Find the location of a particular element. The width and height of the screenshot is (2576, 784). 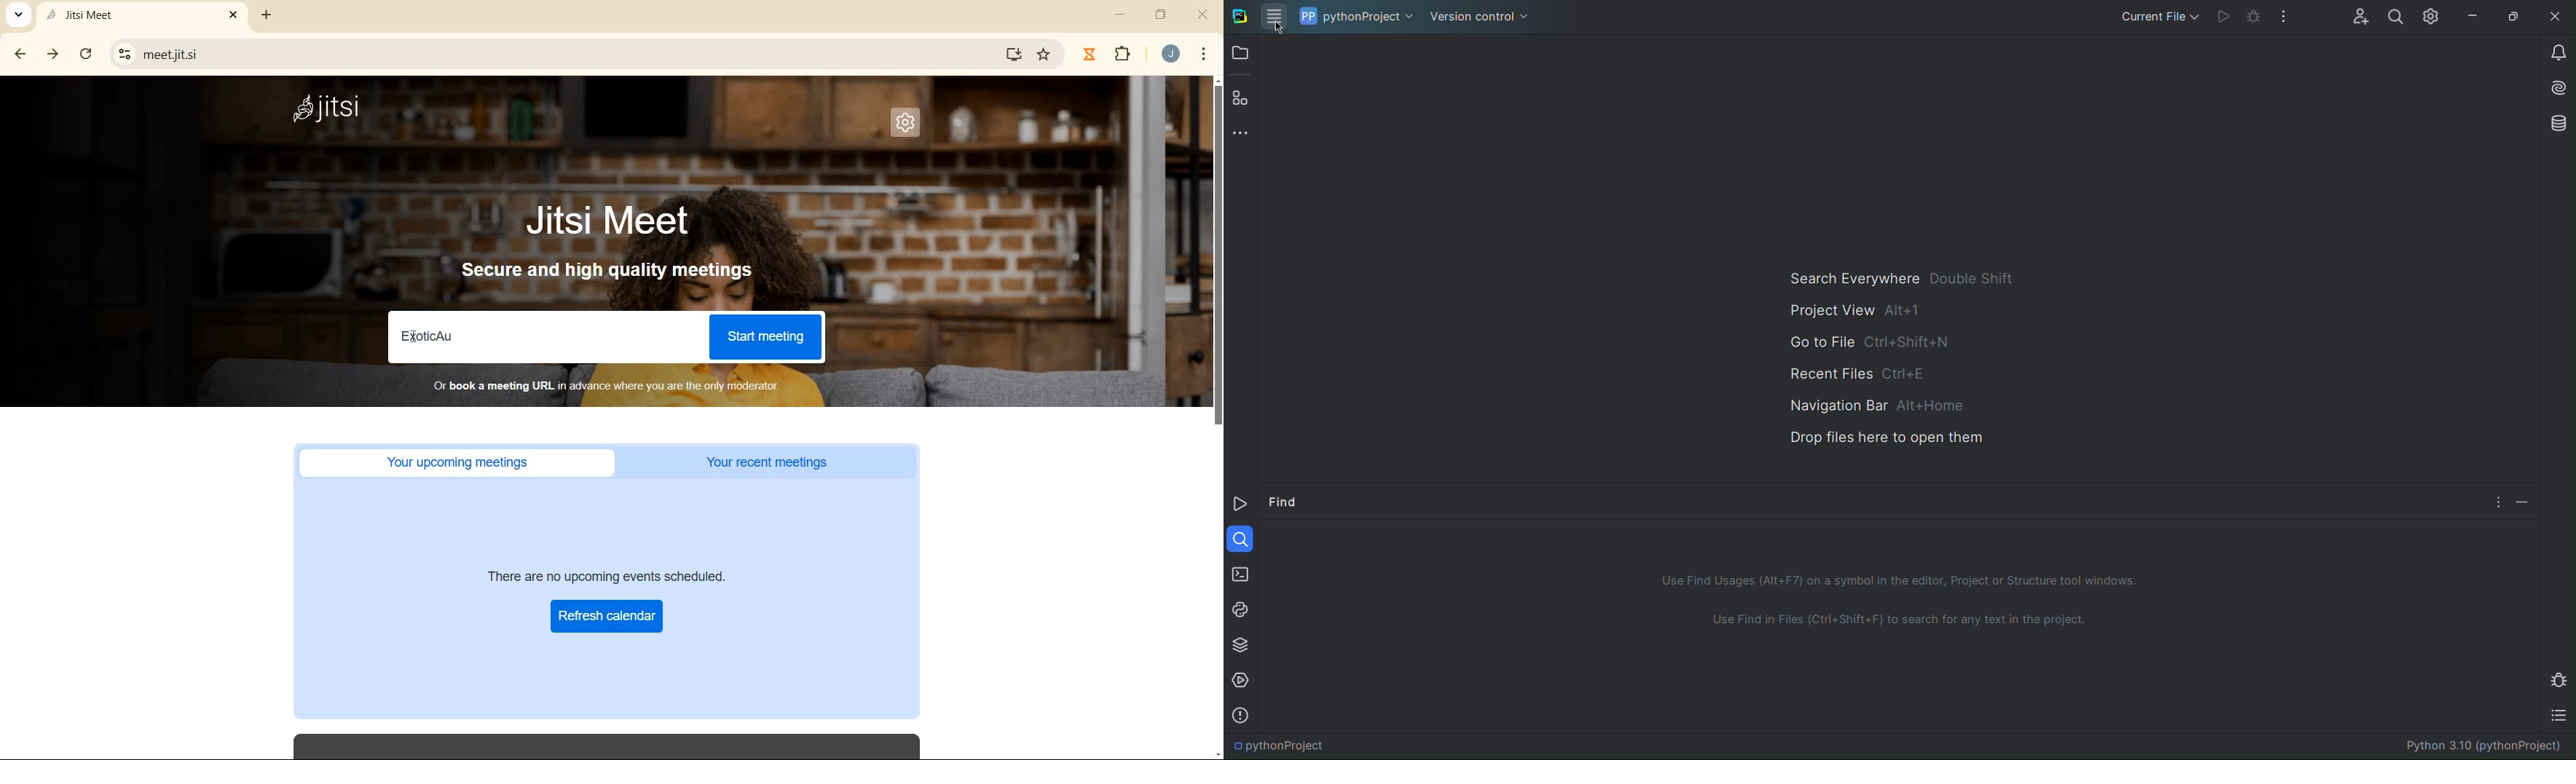

customize google chrome is located at coordinates (1204, 54).